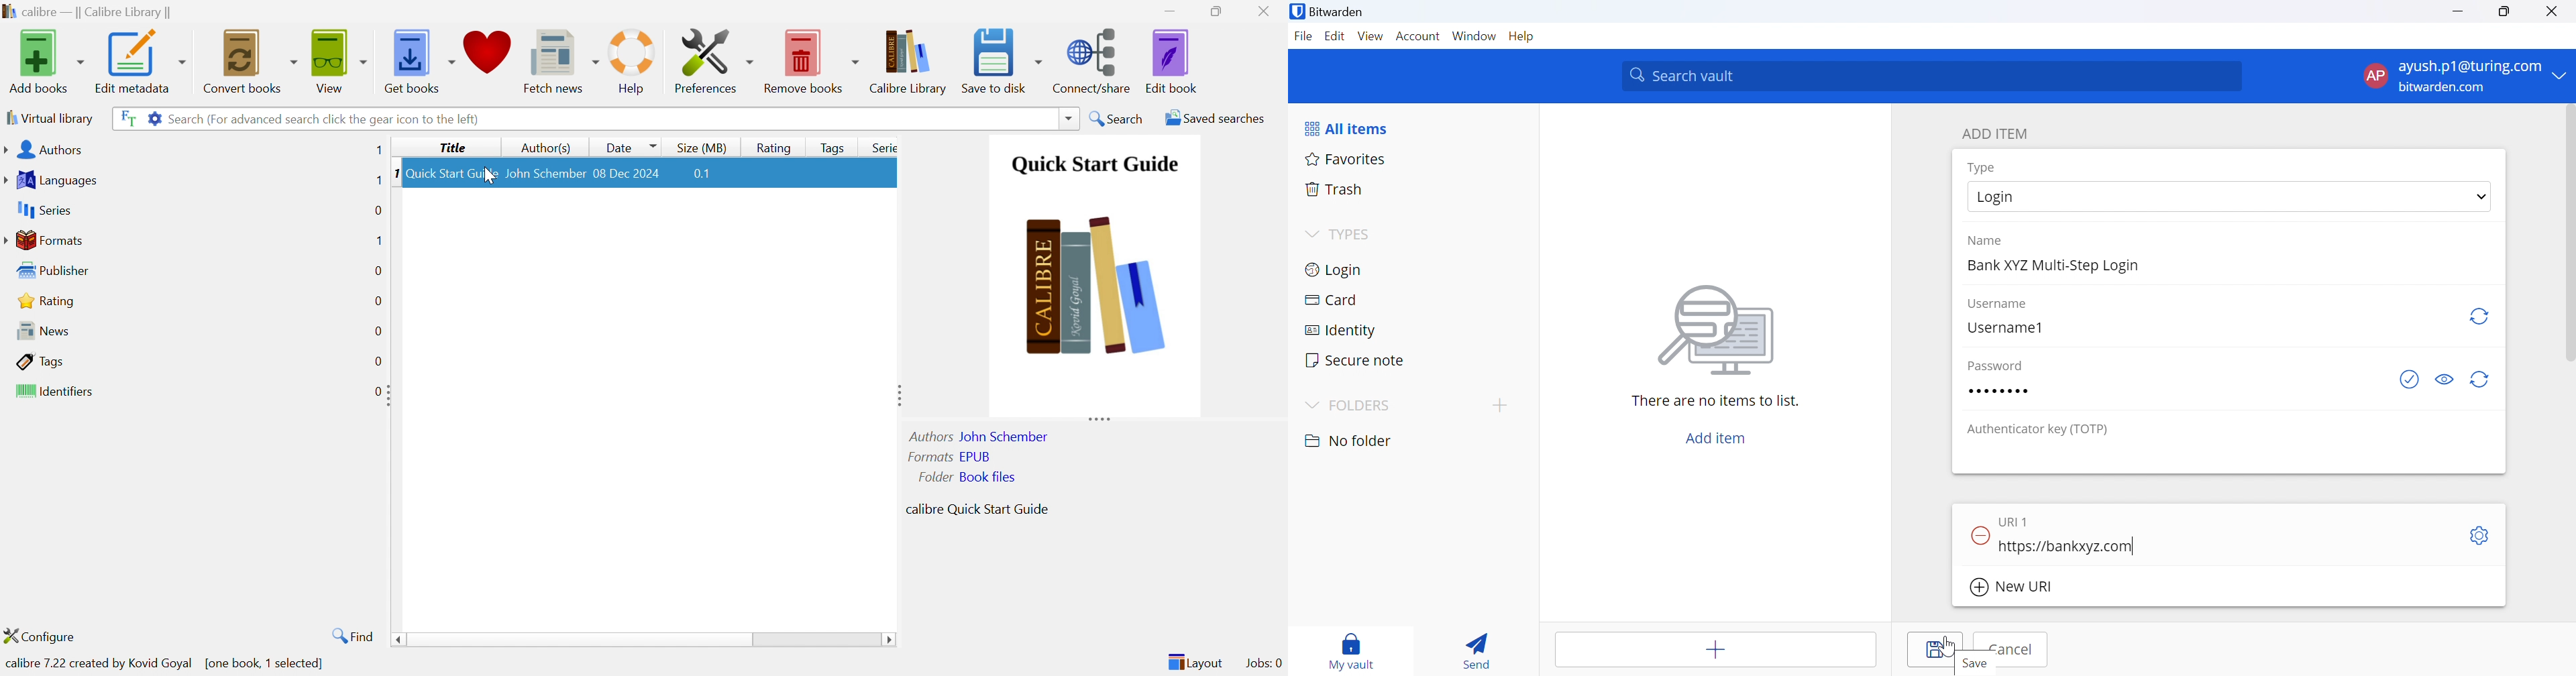 The image size is (2576, 700). I want to click on Image, so click(1097, 288).